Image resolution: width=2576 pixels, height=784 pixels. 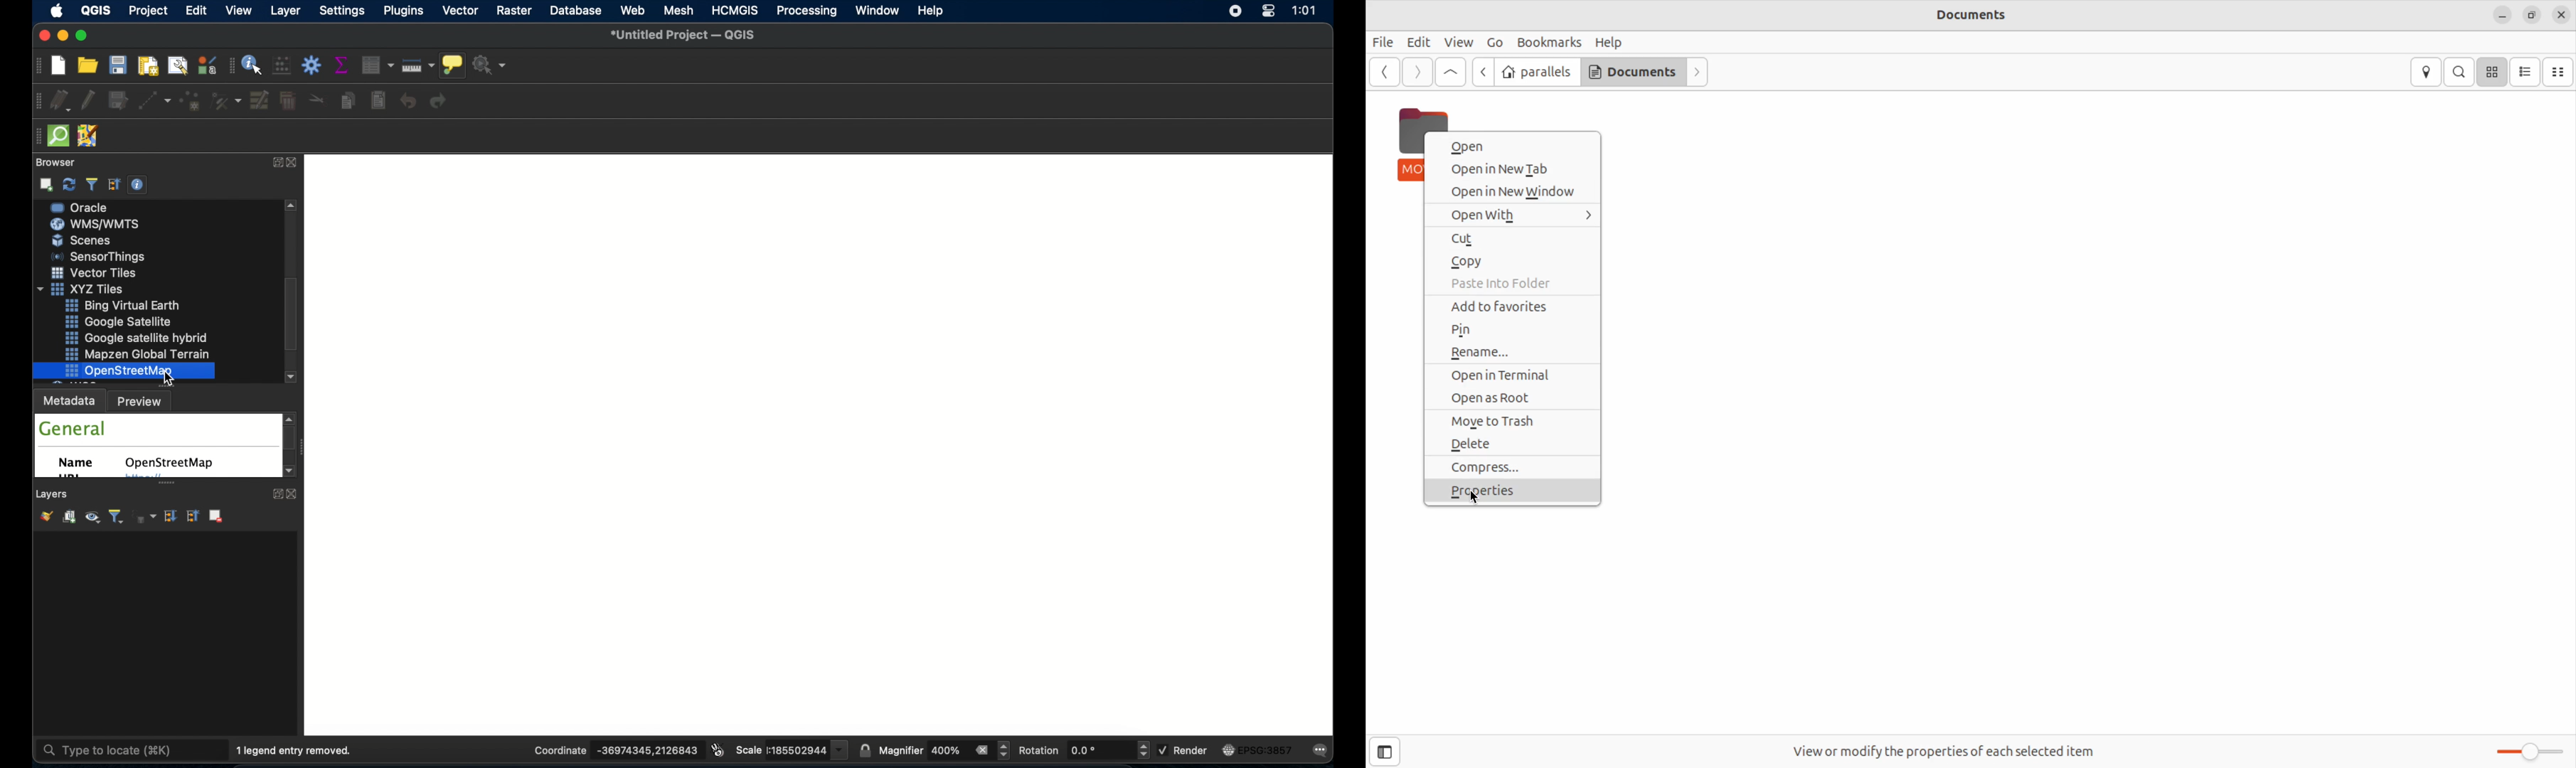 I want to click on openstreetmap, so click(x=169, y=463).